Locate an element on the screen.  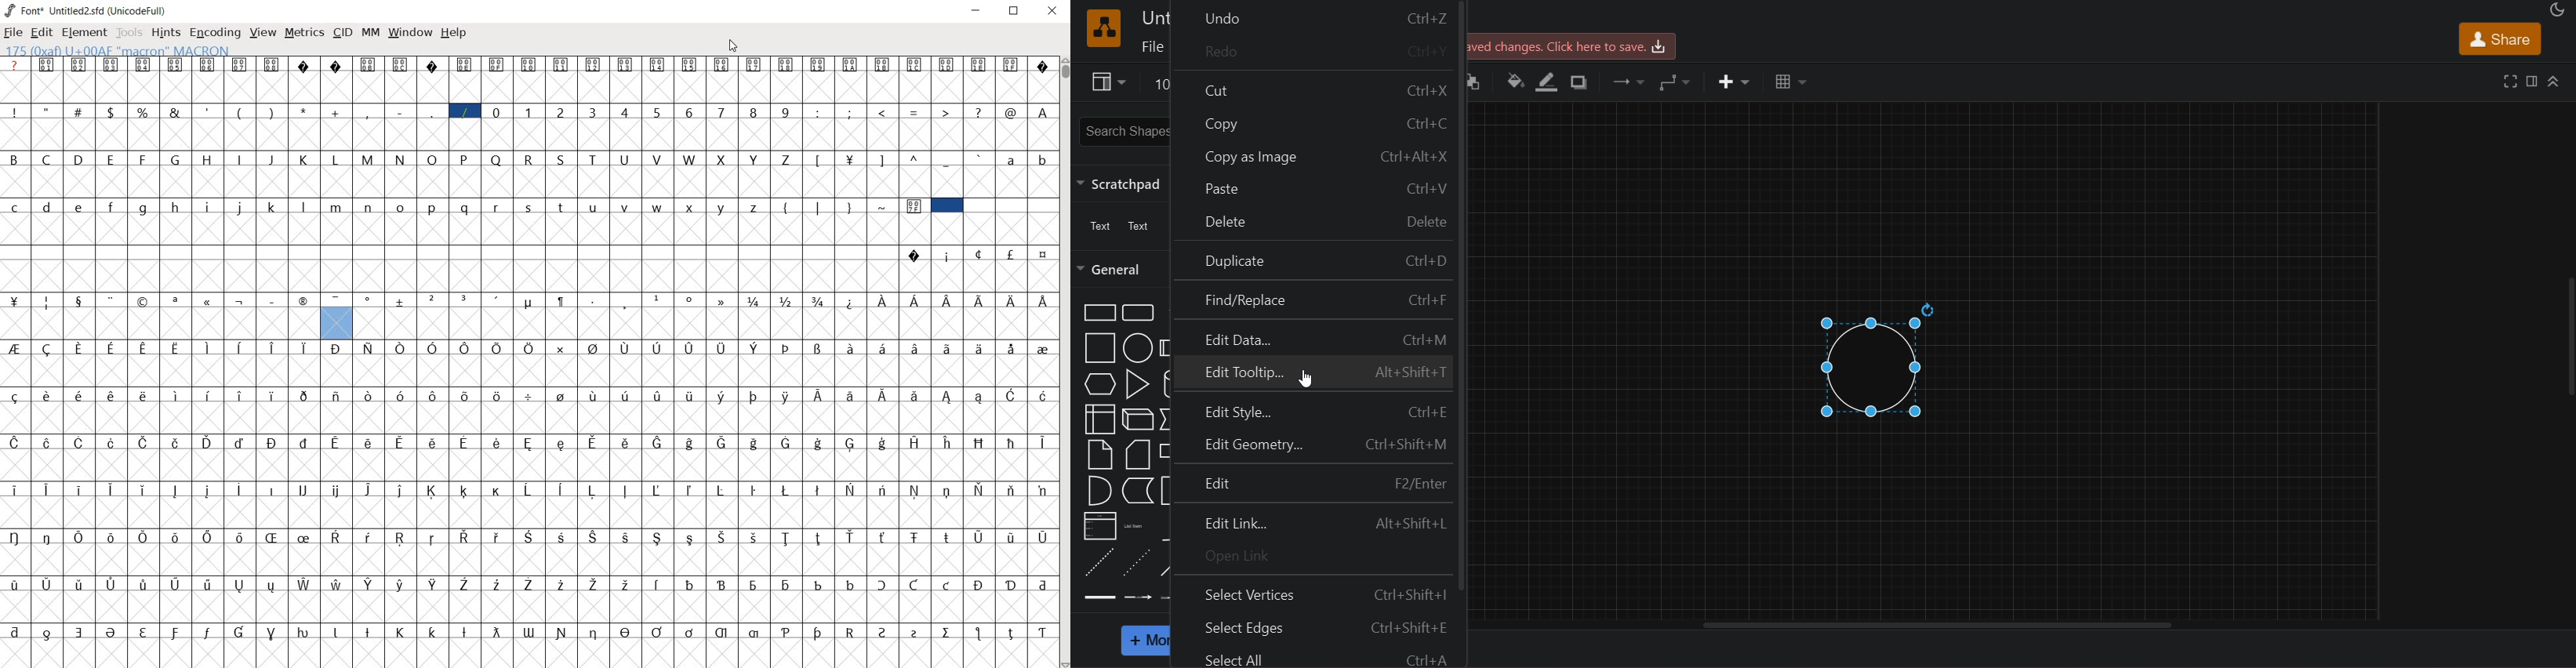
Symbol is located at coordinates (917, 257).